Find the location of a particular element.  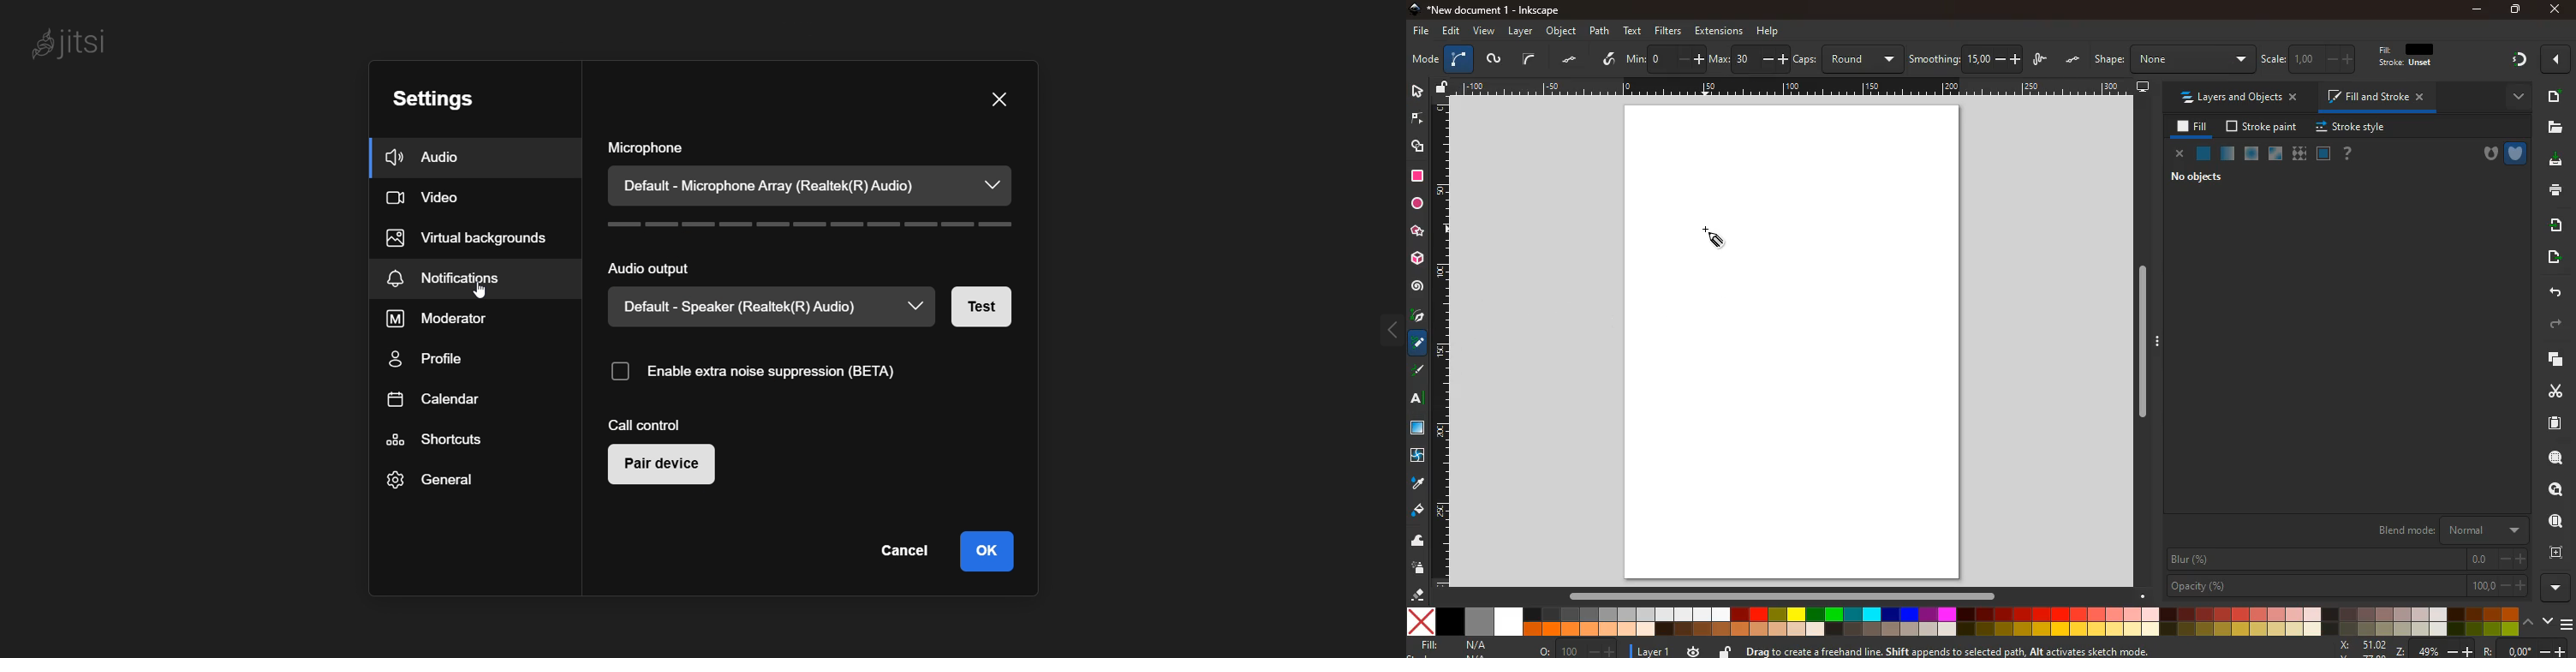

fill is located at coordinates (2189, 127).